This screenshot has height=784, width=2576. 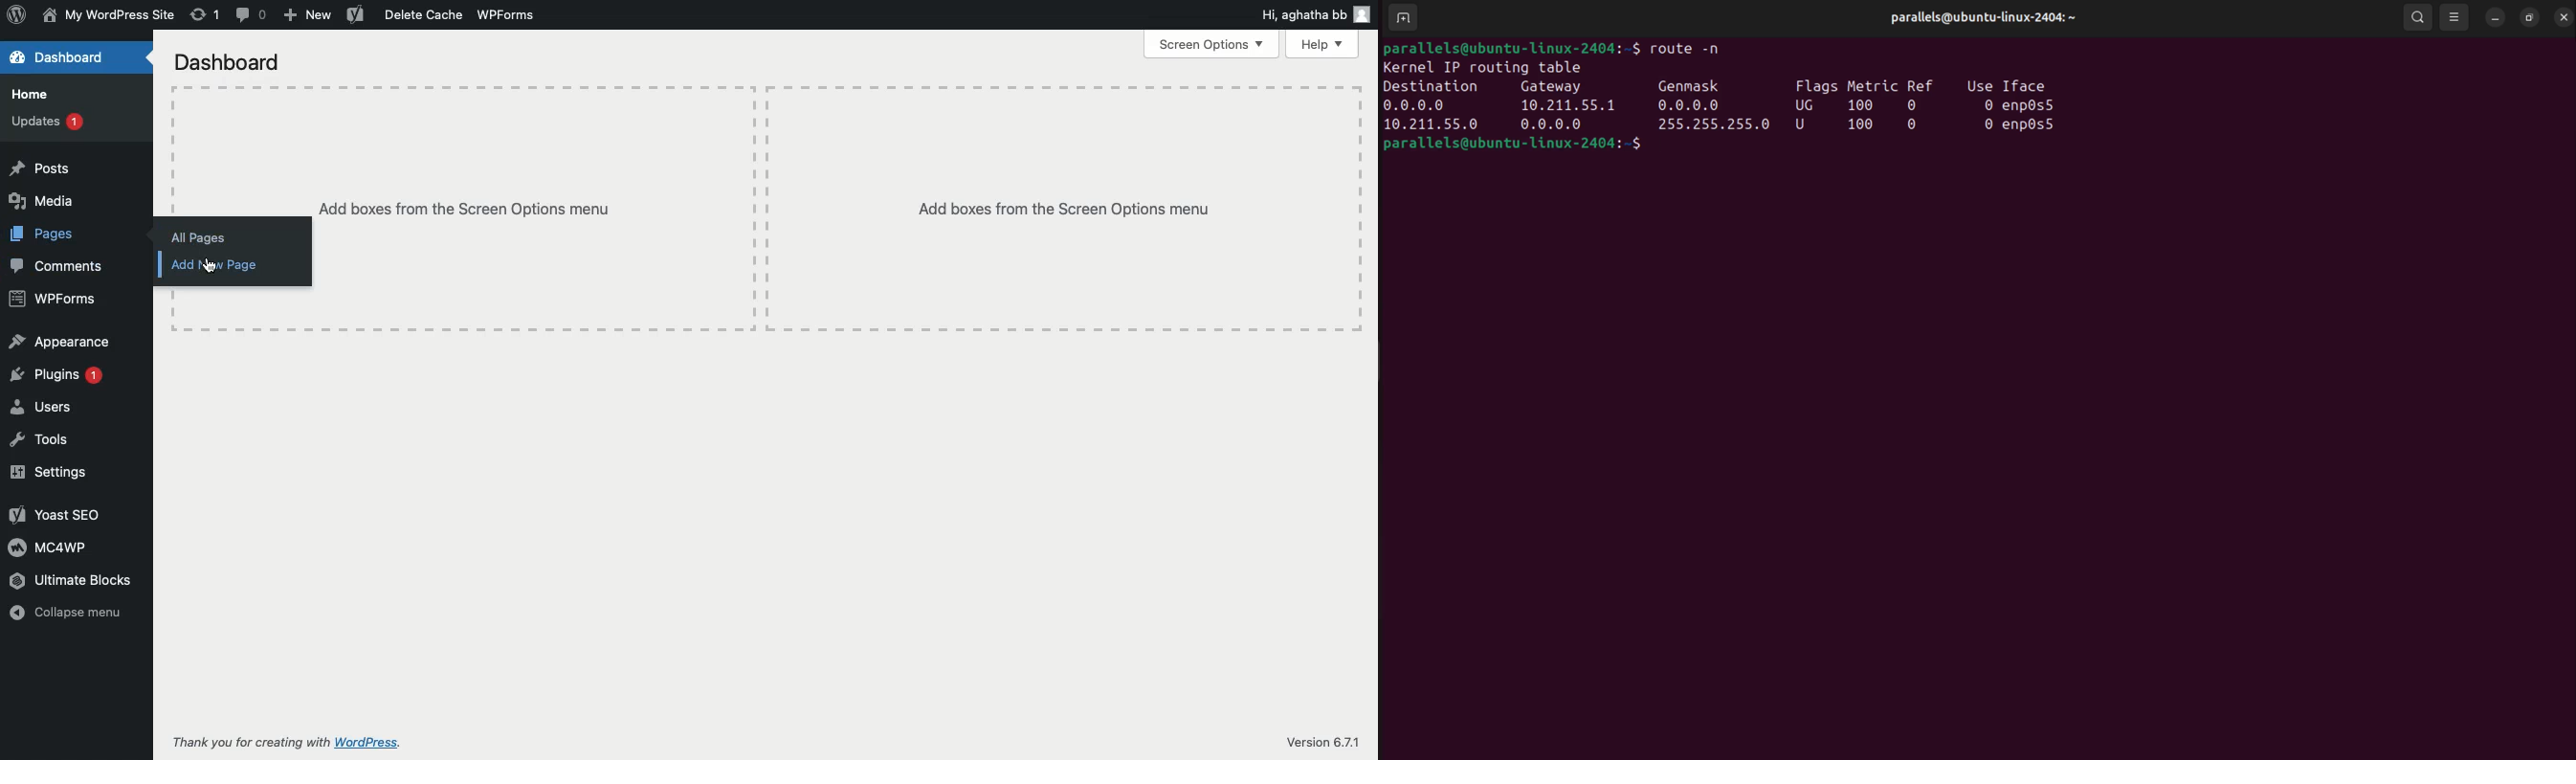 I want to click on Collapse menu, so click(x=72, y=614).